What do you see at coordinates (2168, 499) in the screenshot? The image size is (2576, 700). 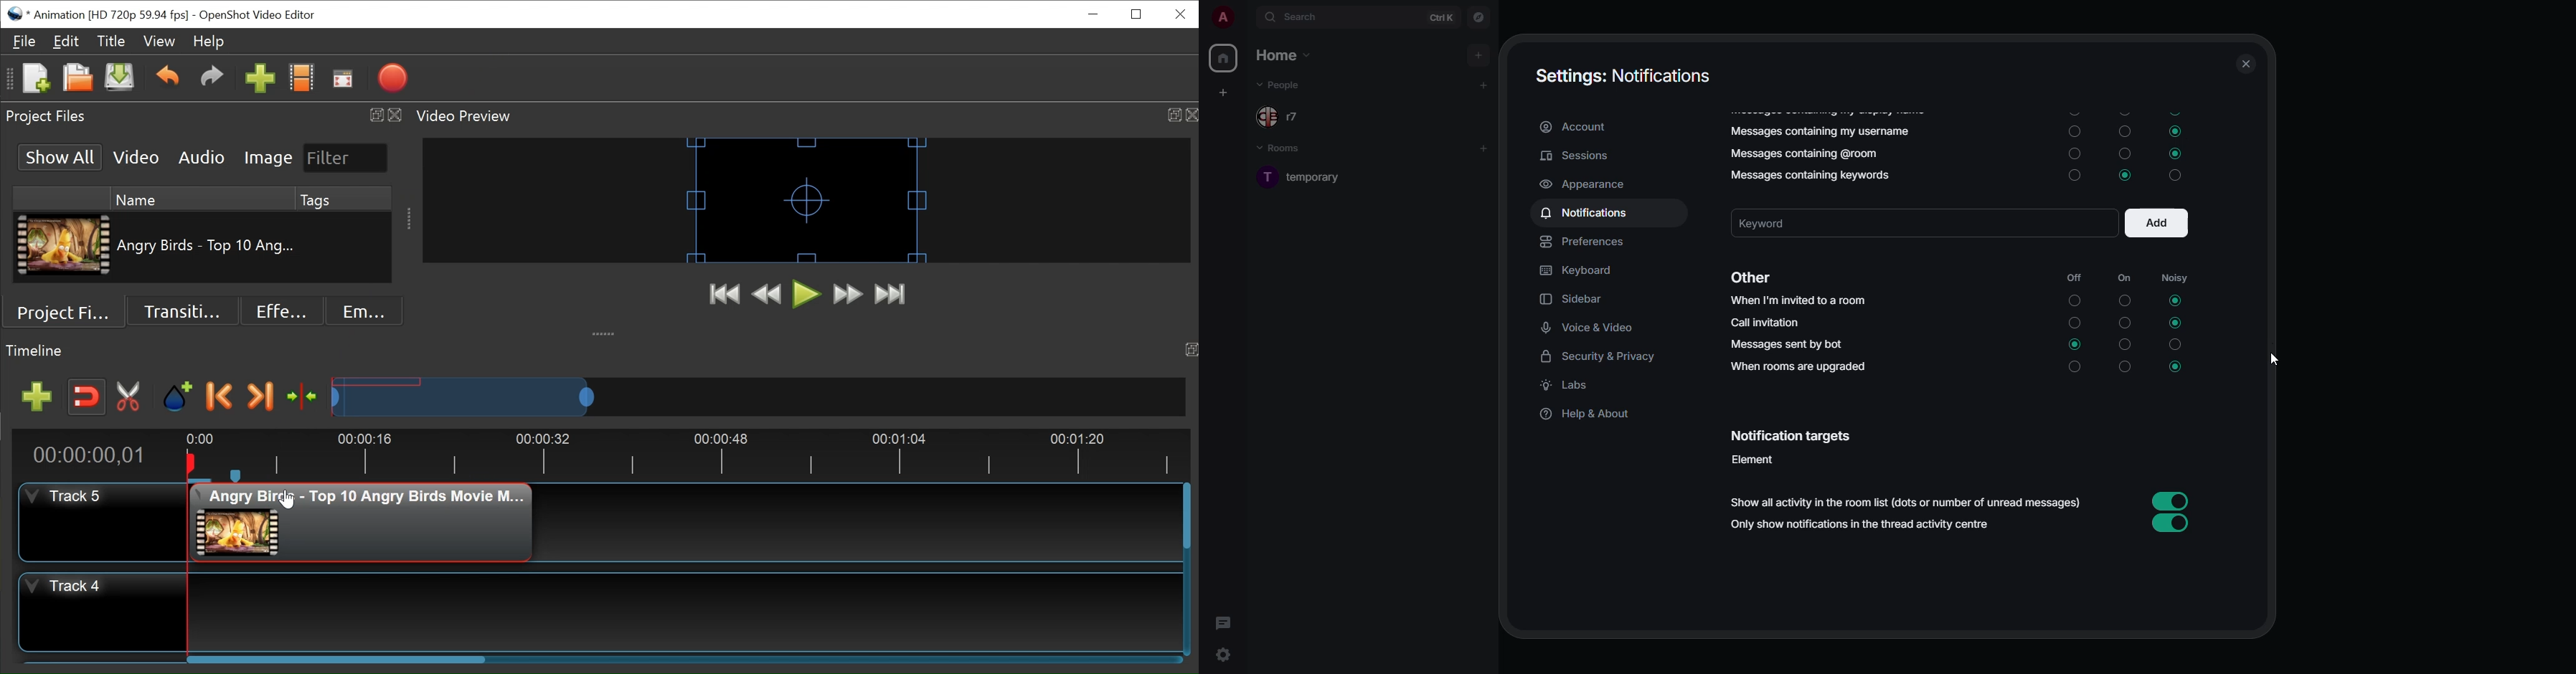 I see `eabled` at bounding box center [2168, 499].